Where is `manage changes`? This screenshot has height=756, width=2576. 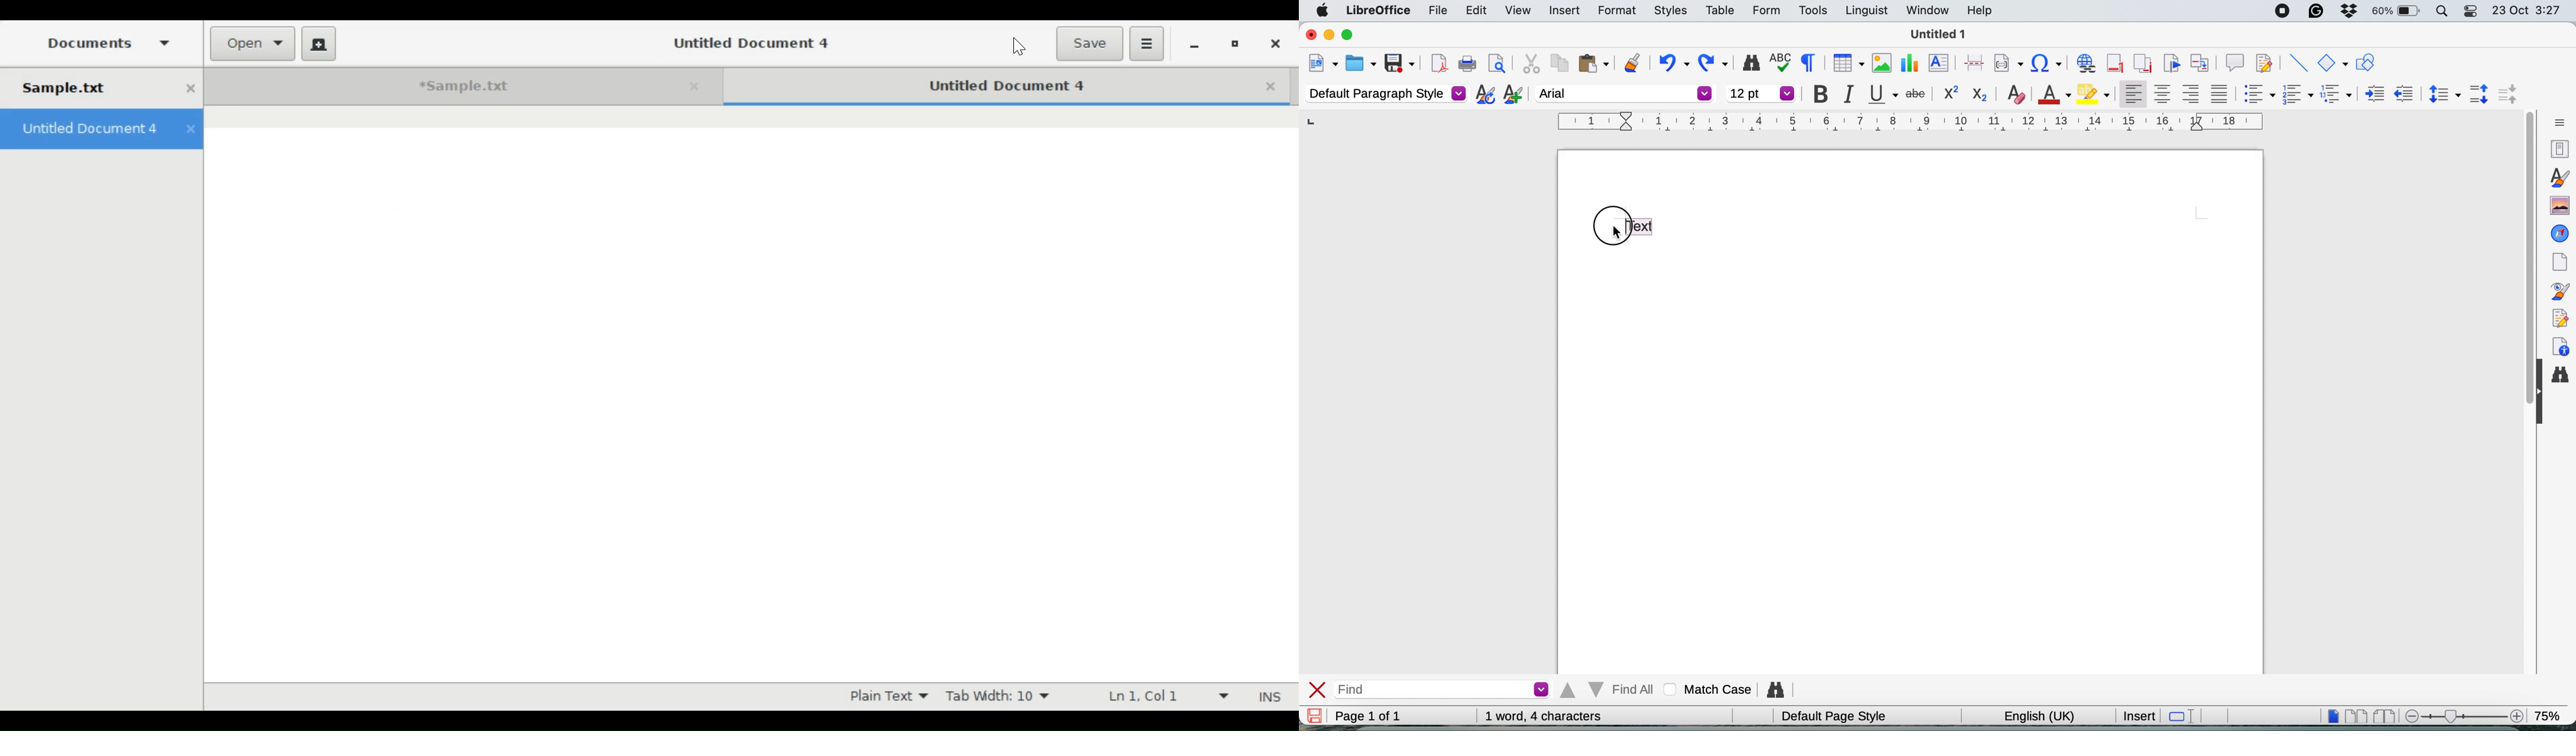 manage changes is located at coordinates (2561, 317).